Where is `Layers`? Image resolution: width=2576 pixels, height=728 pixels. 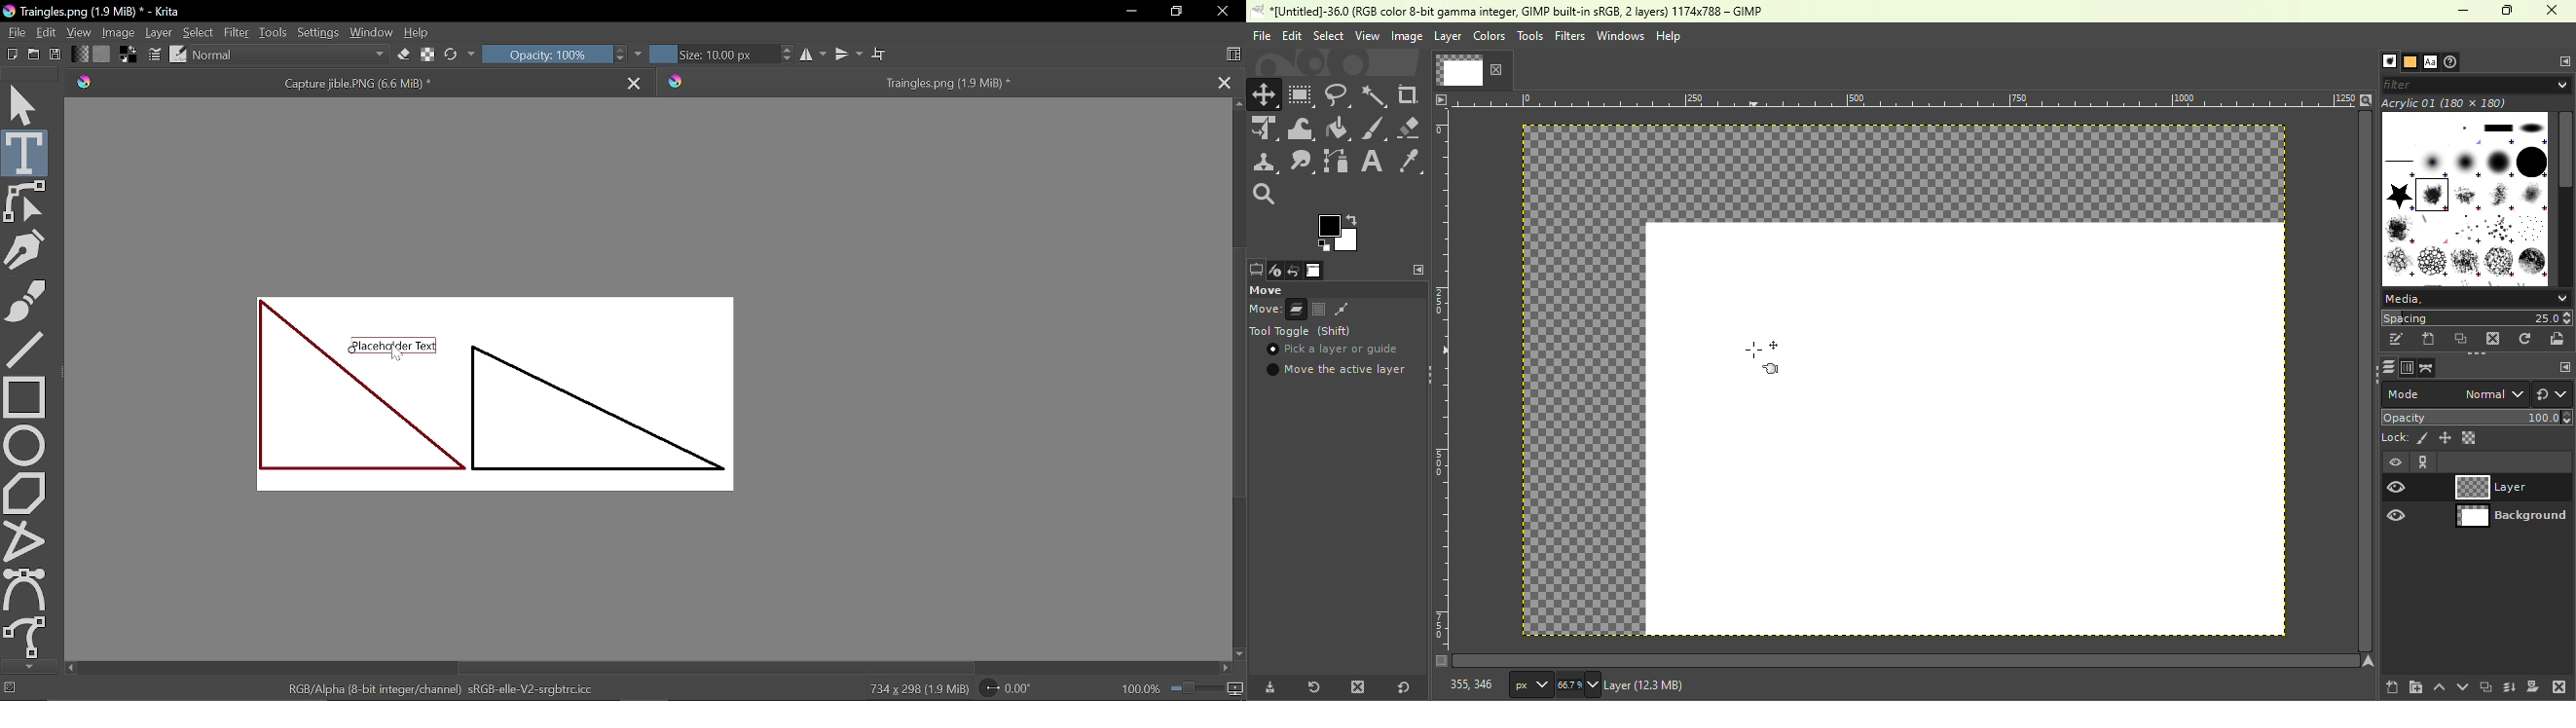 Layers is located at coordinates (2384, 367).